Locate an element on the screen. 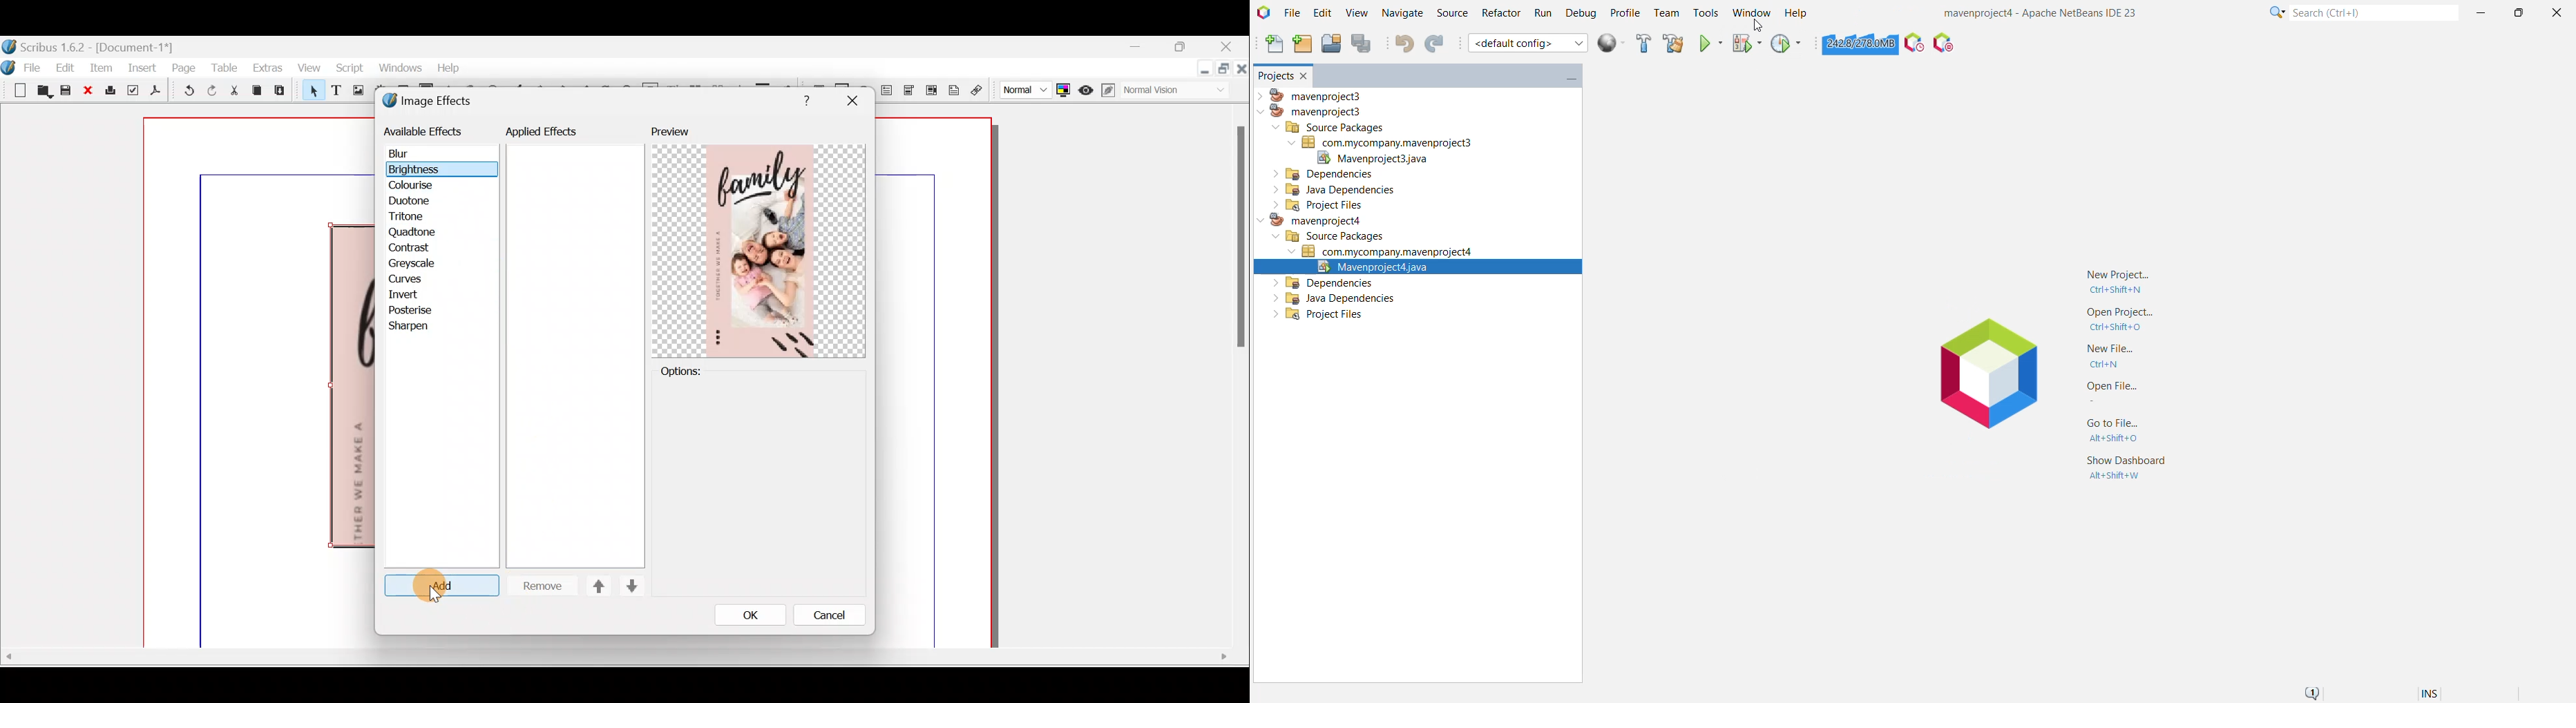 This screenshot has width=2576, height=728. Select item is located at coordinates (311, 92).